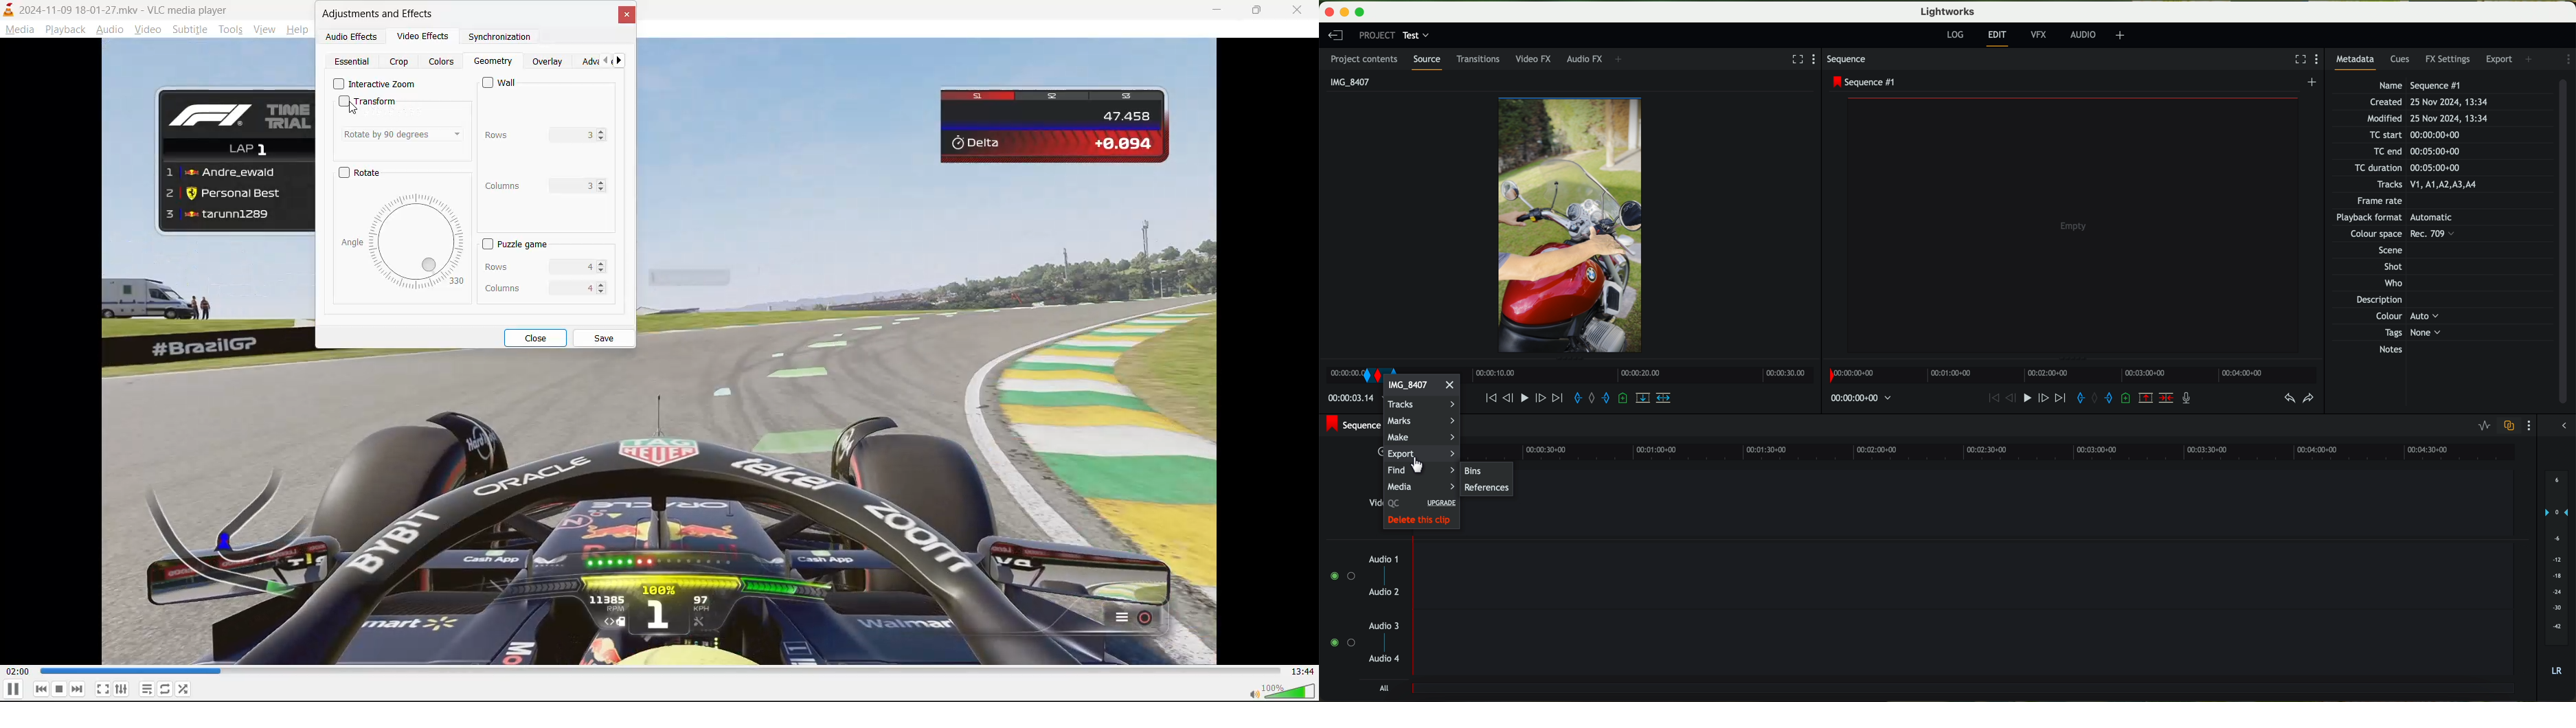 This screenshot has height=728, width=2576. What do you see at coordinates (604, 273) in the screenshot?
I see `Decrease` at bounding box center [604, 273].